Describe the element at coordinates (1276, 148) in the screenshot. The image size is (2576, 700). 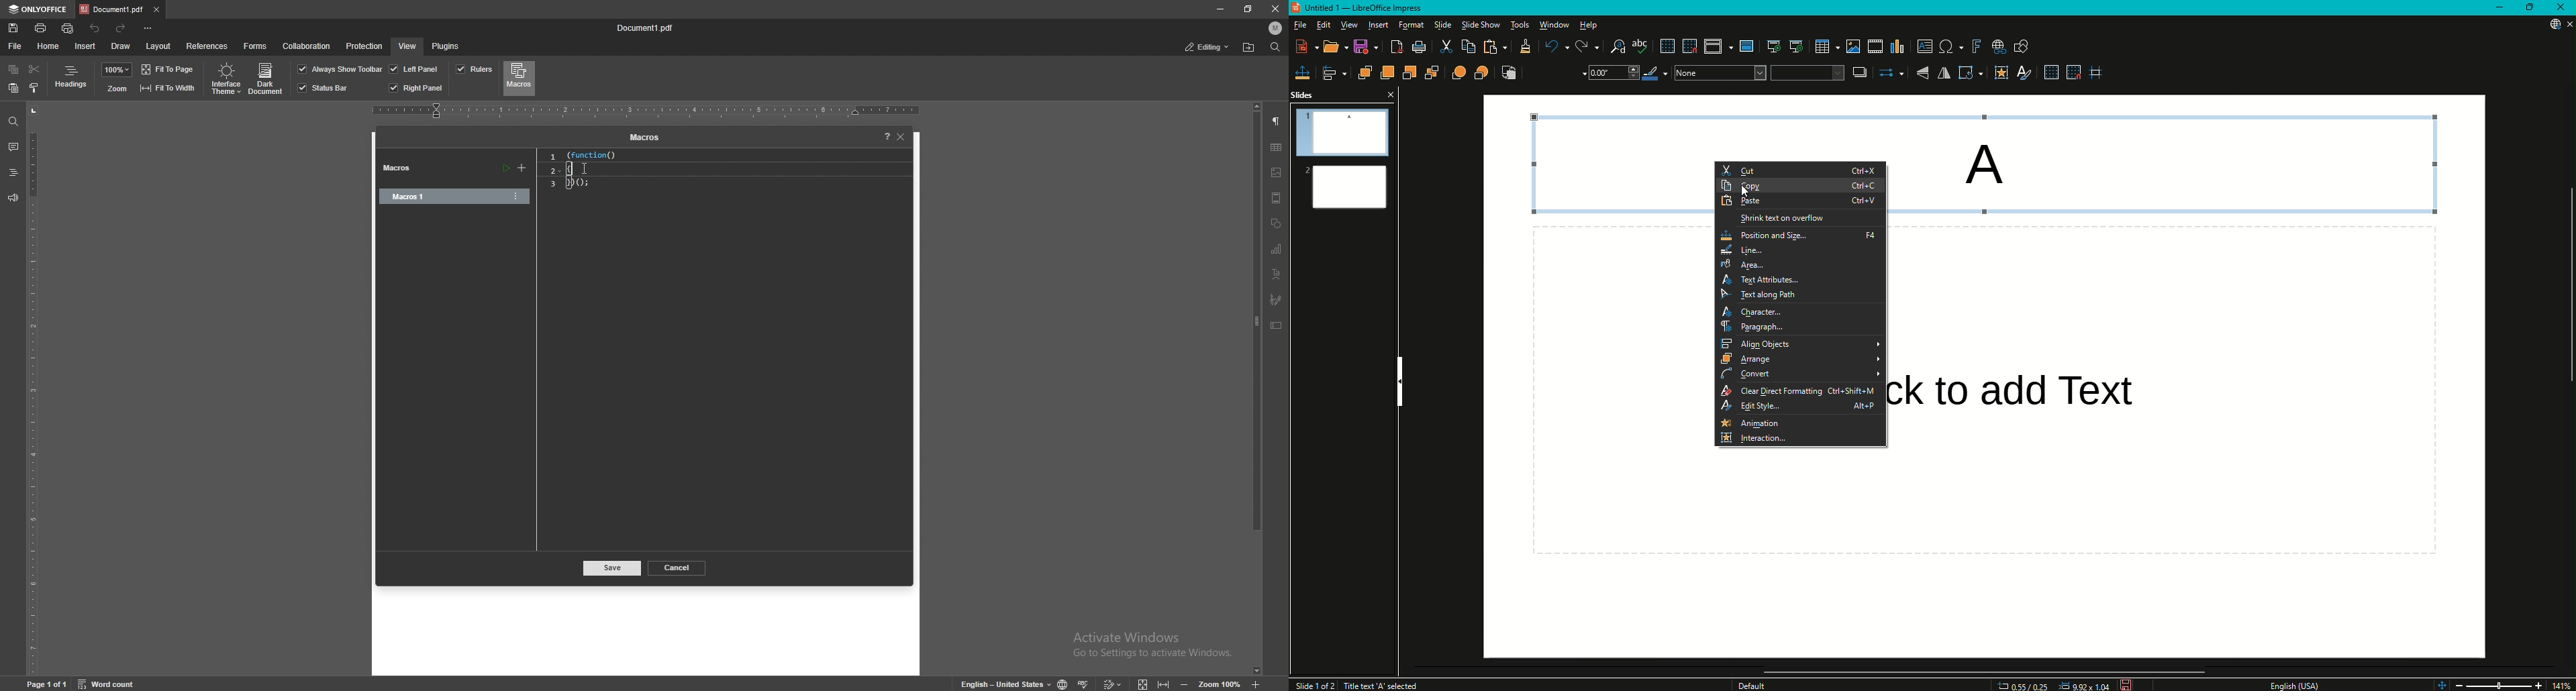
I see `table` at that location.